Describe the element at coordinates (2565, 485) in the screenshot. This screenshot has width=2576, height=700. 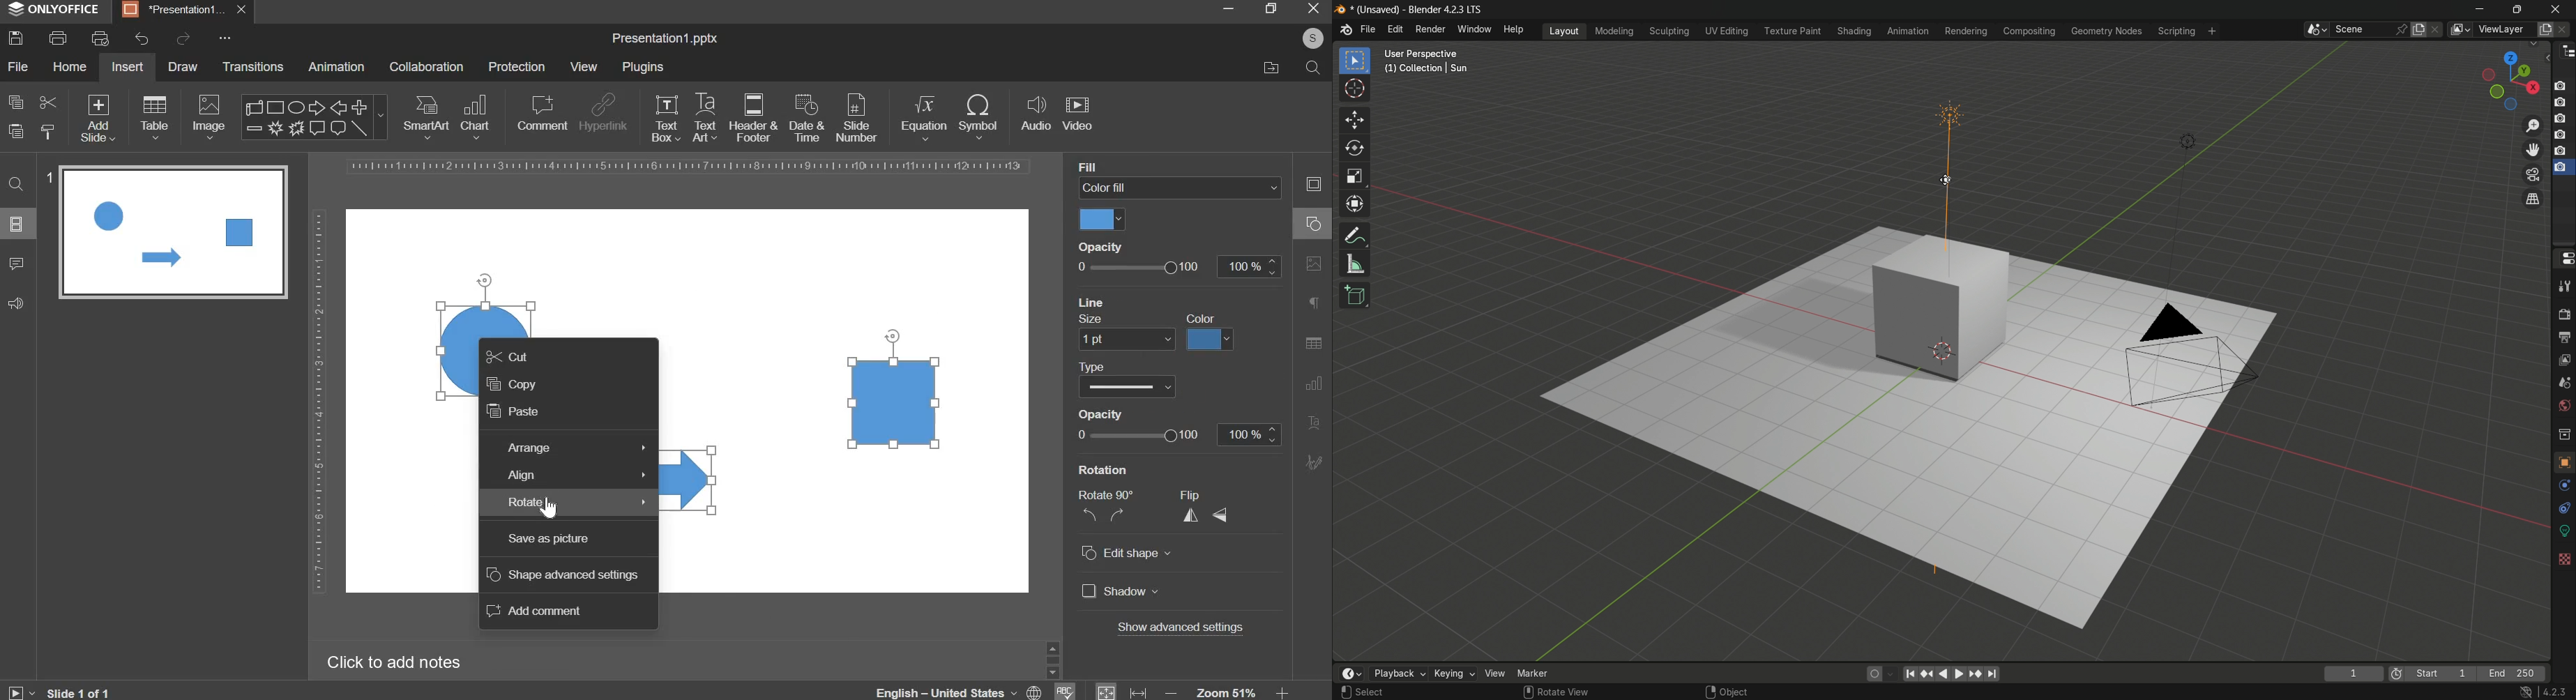
I see `physics` at that location.